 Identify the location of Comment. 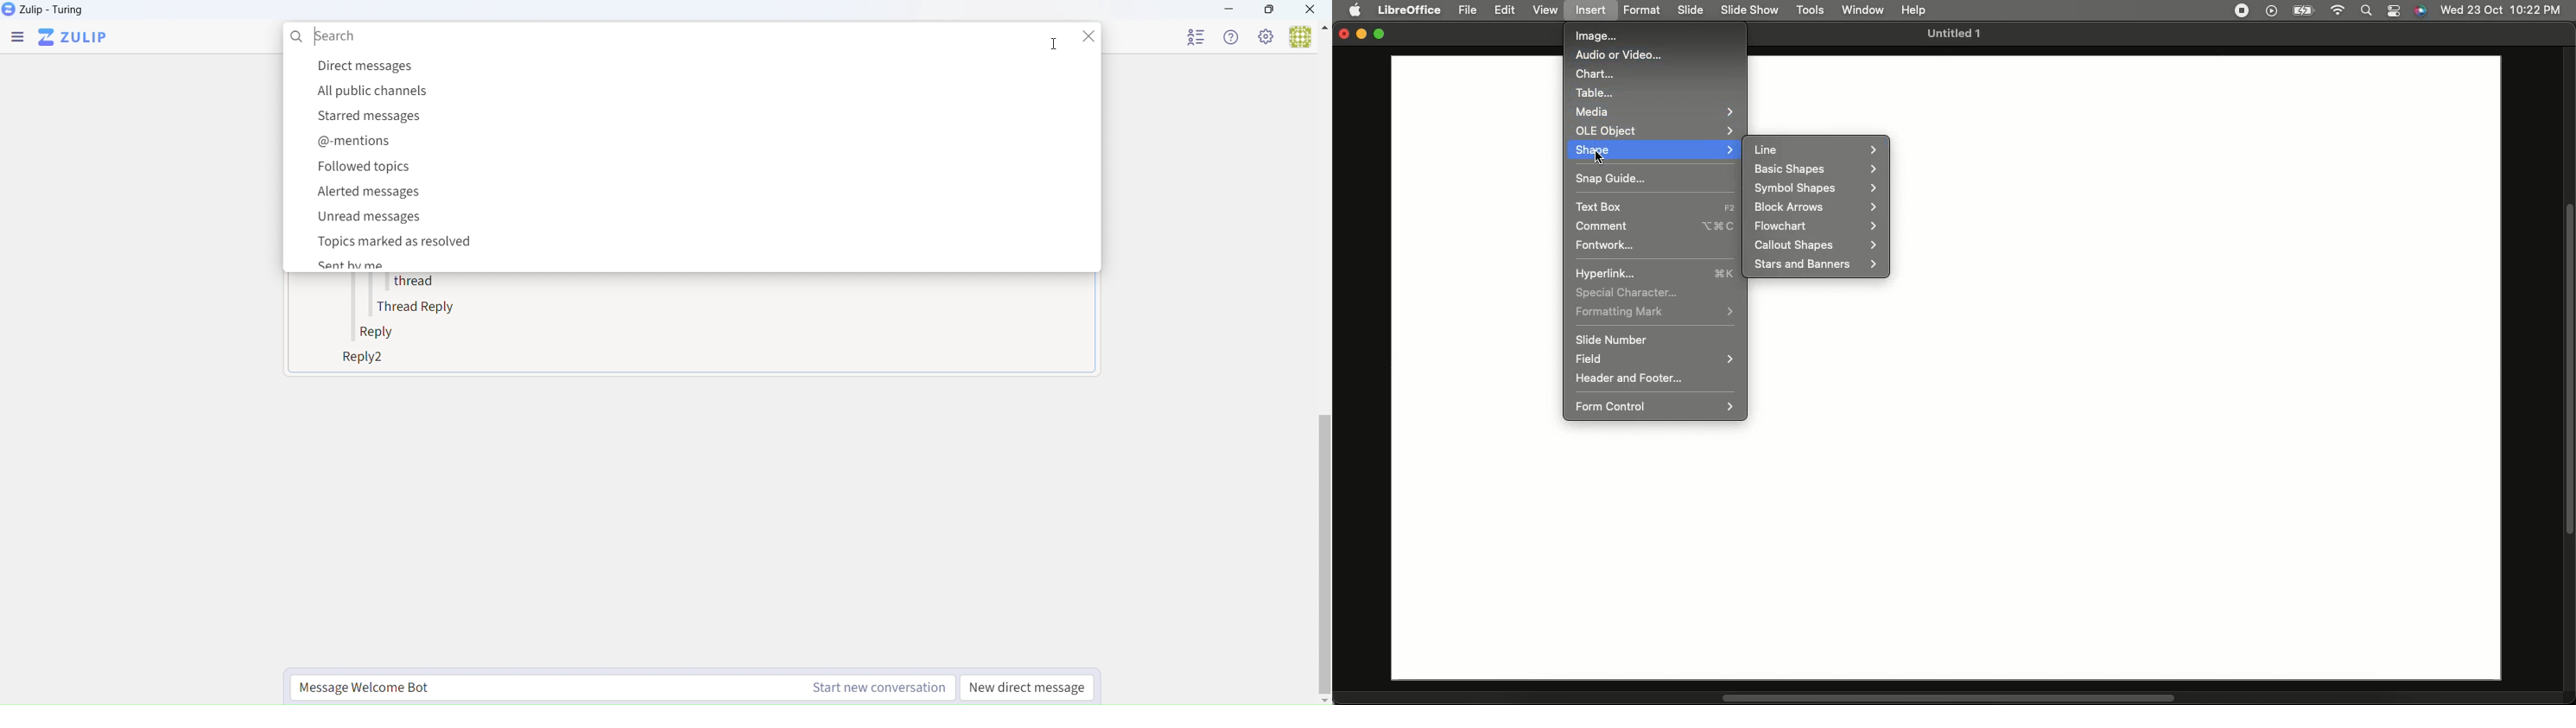
(1658, 225).